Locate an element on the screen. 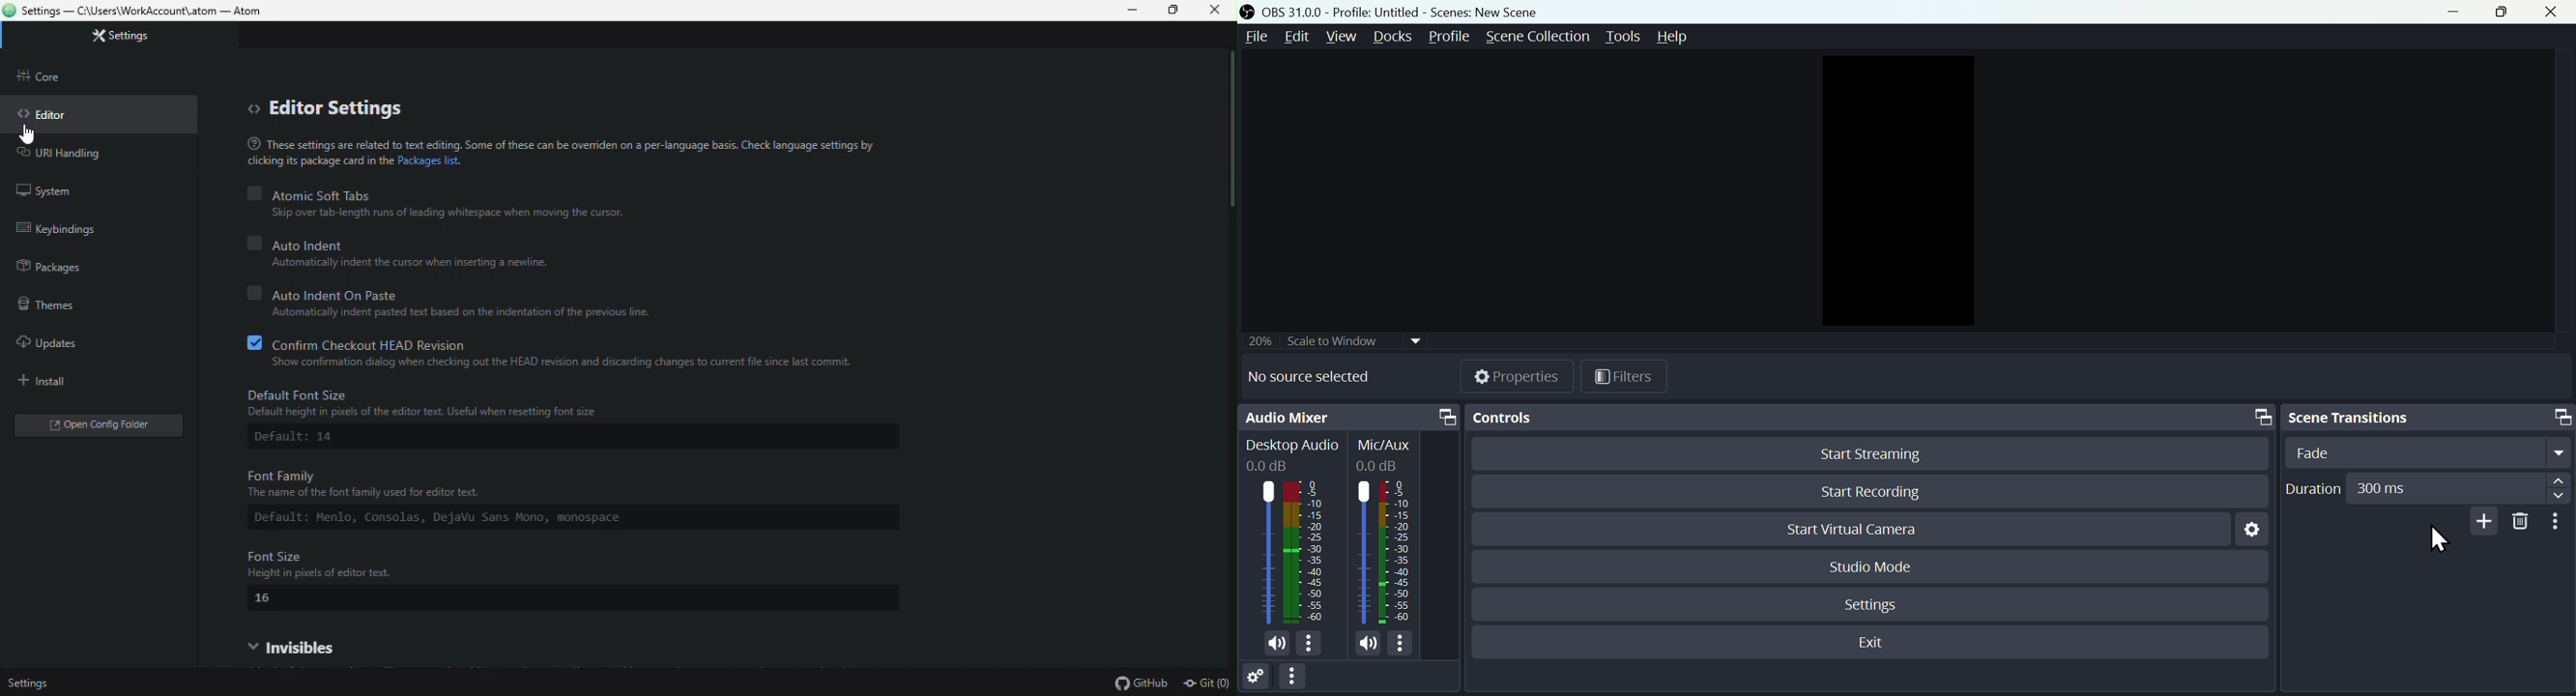  Start recording is located at coordinates (1878, 489).